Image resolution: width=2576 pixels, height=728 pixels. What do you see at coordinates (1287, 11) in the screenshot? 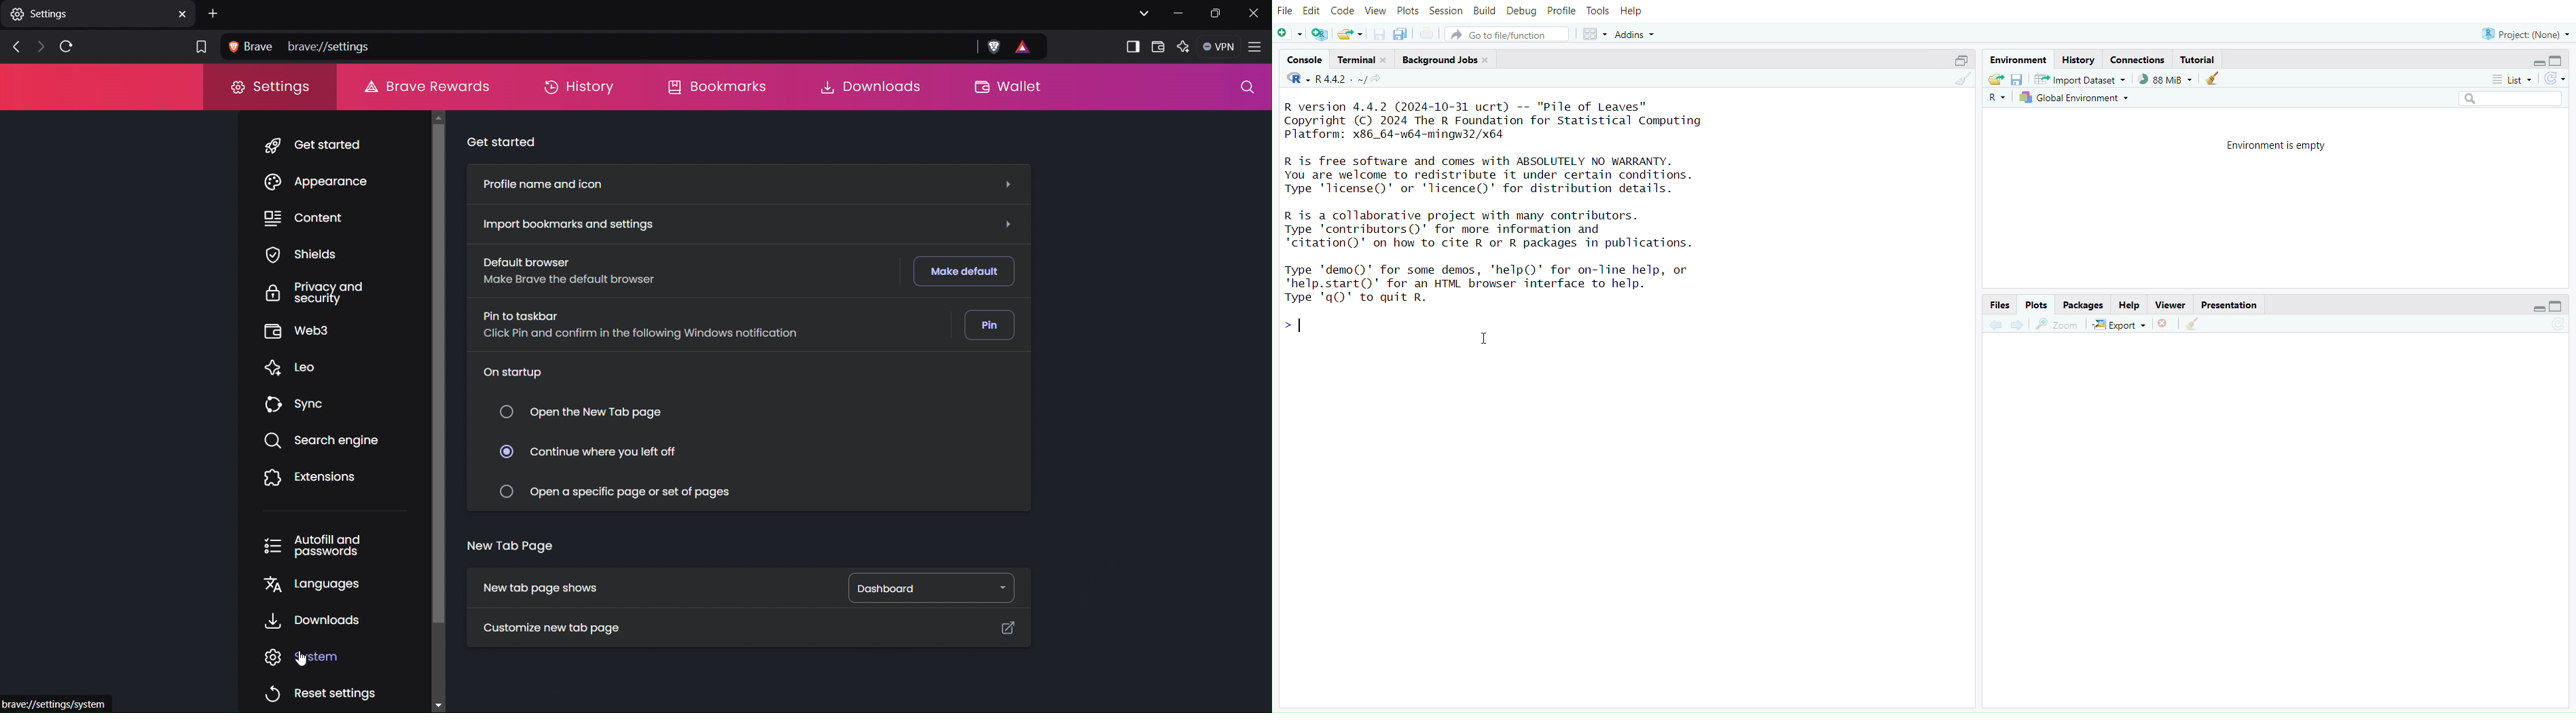
I see `file` at bounding box center [1287, 11].